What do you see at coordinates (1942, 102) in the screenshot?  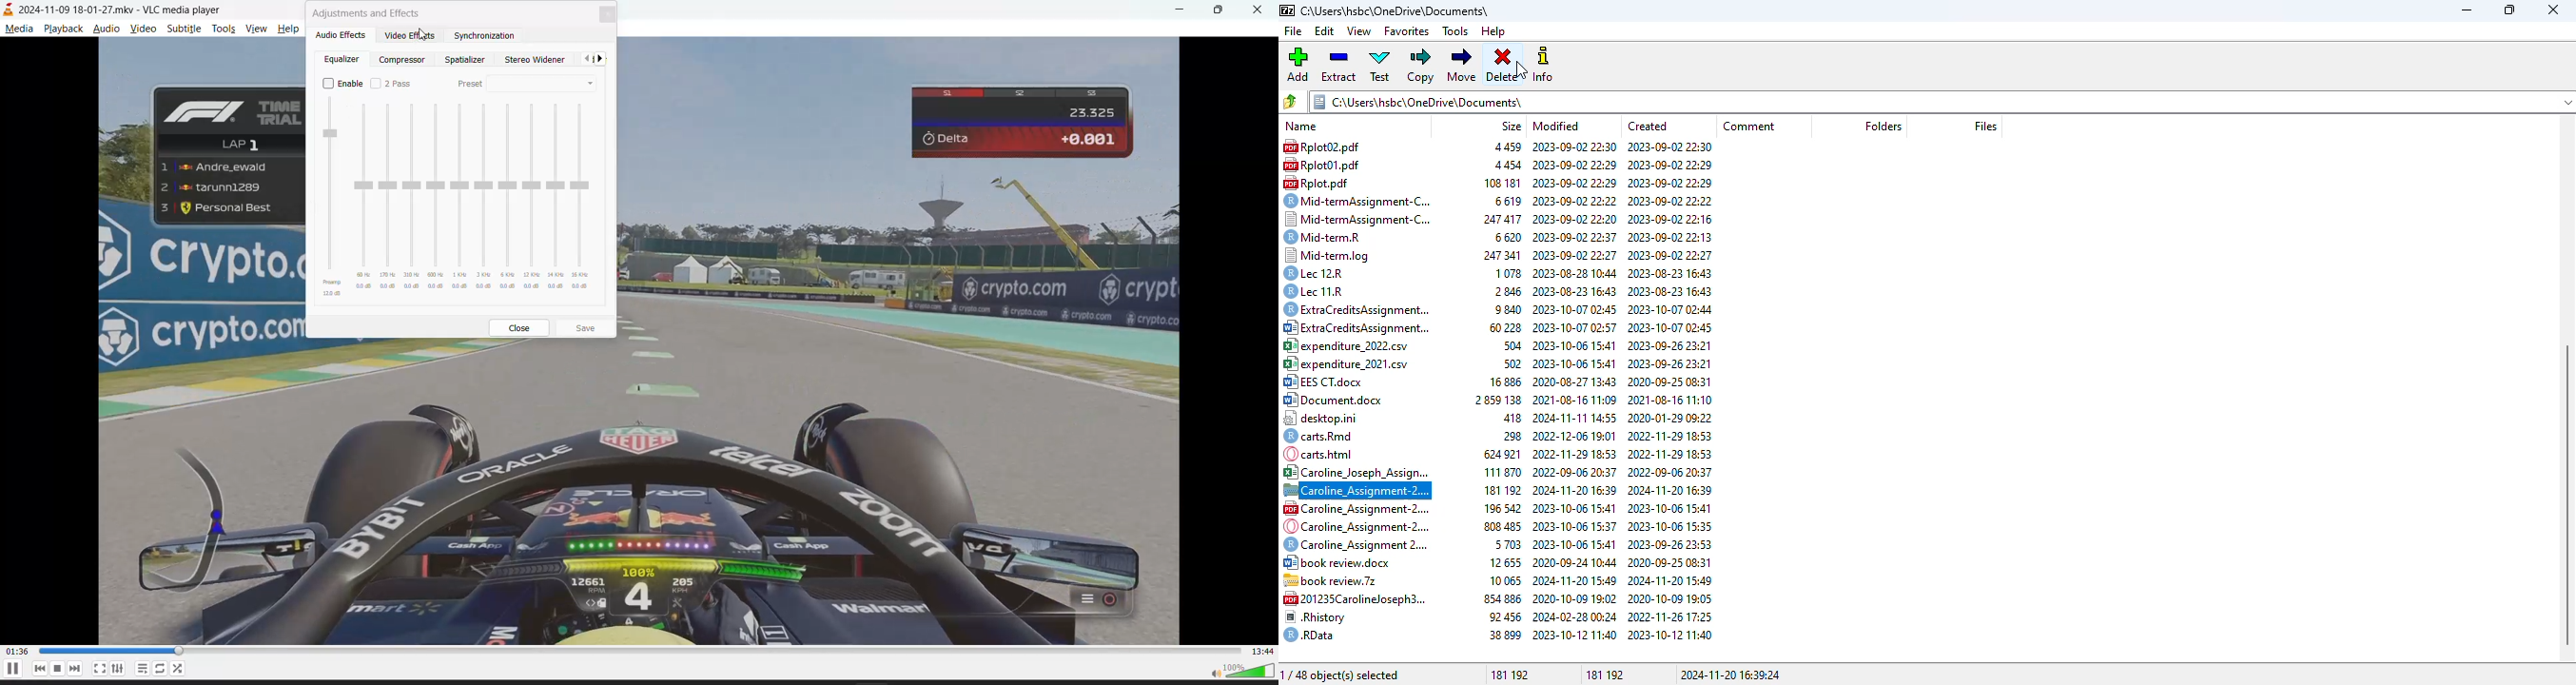 I see `C:\Users\hsbc\OneDrive\Documents\` at bounding box center [1942, 102].